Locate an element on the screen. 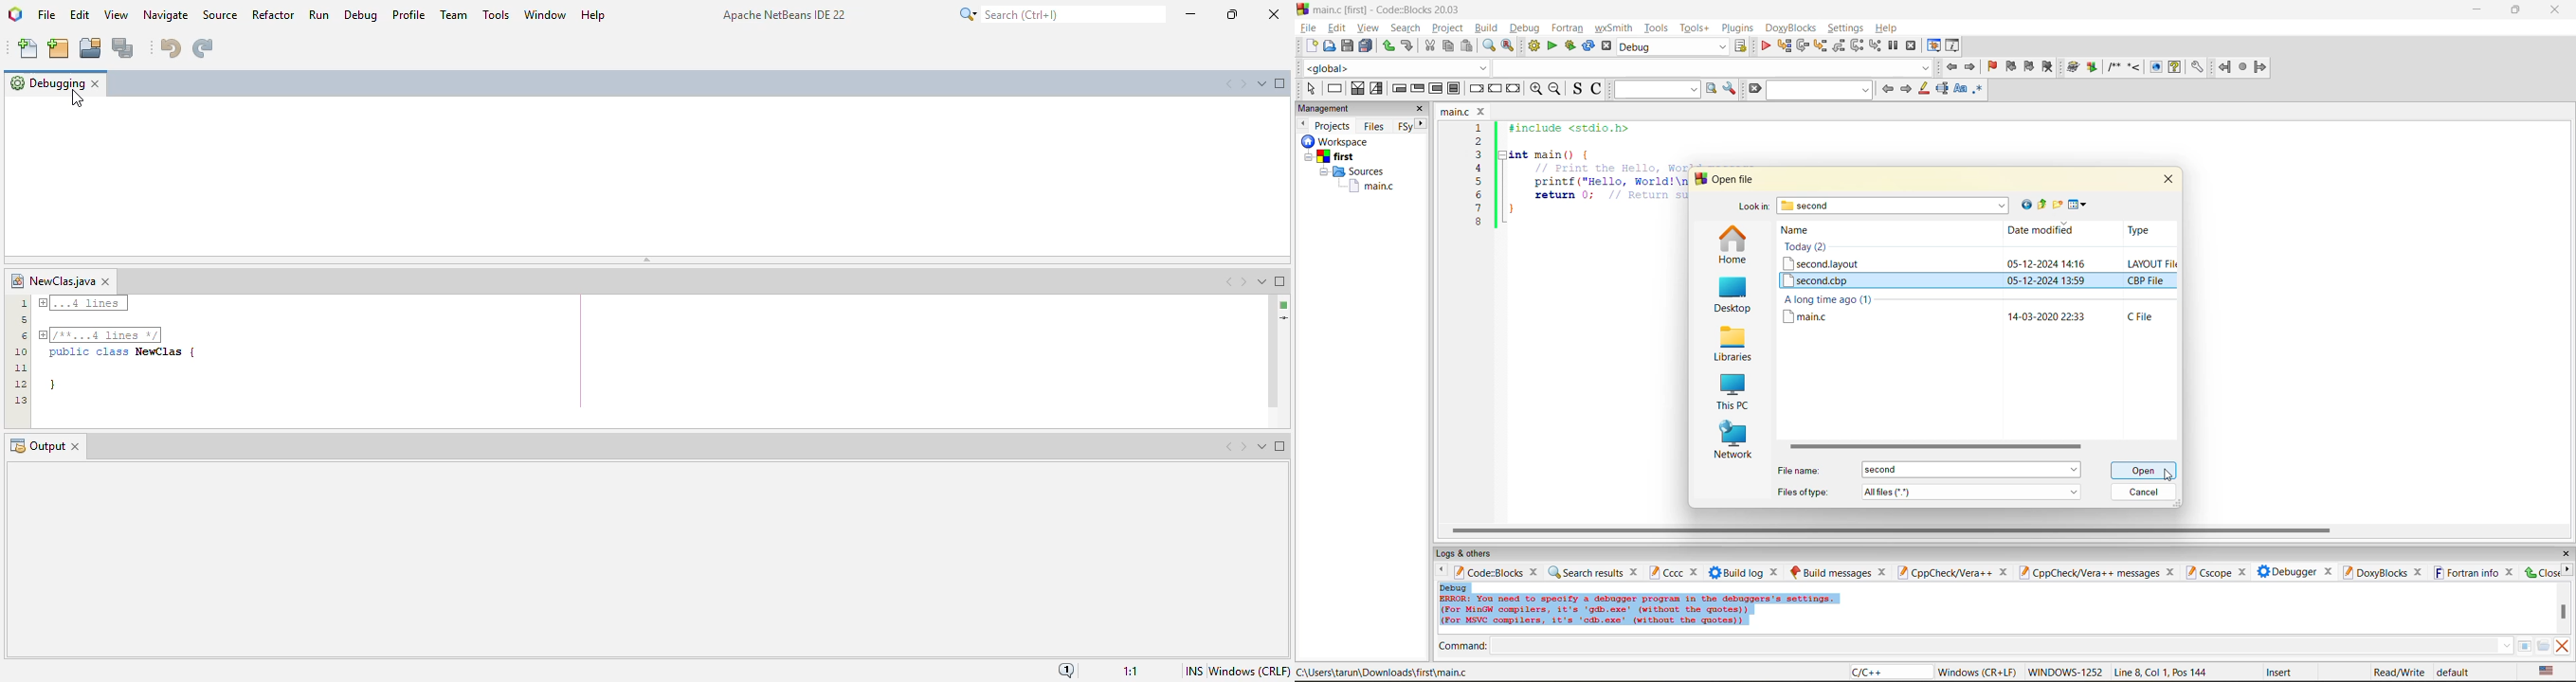 The width and height of the screenshot is (2576, 700). desktop is located at coordinates (1731, 296).